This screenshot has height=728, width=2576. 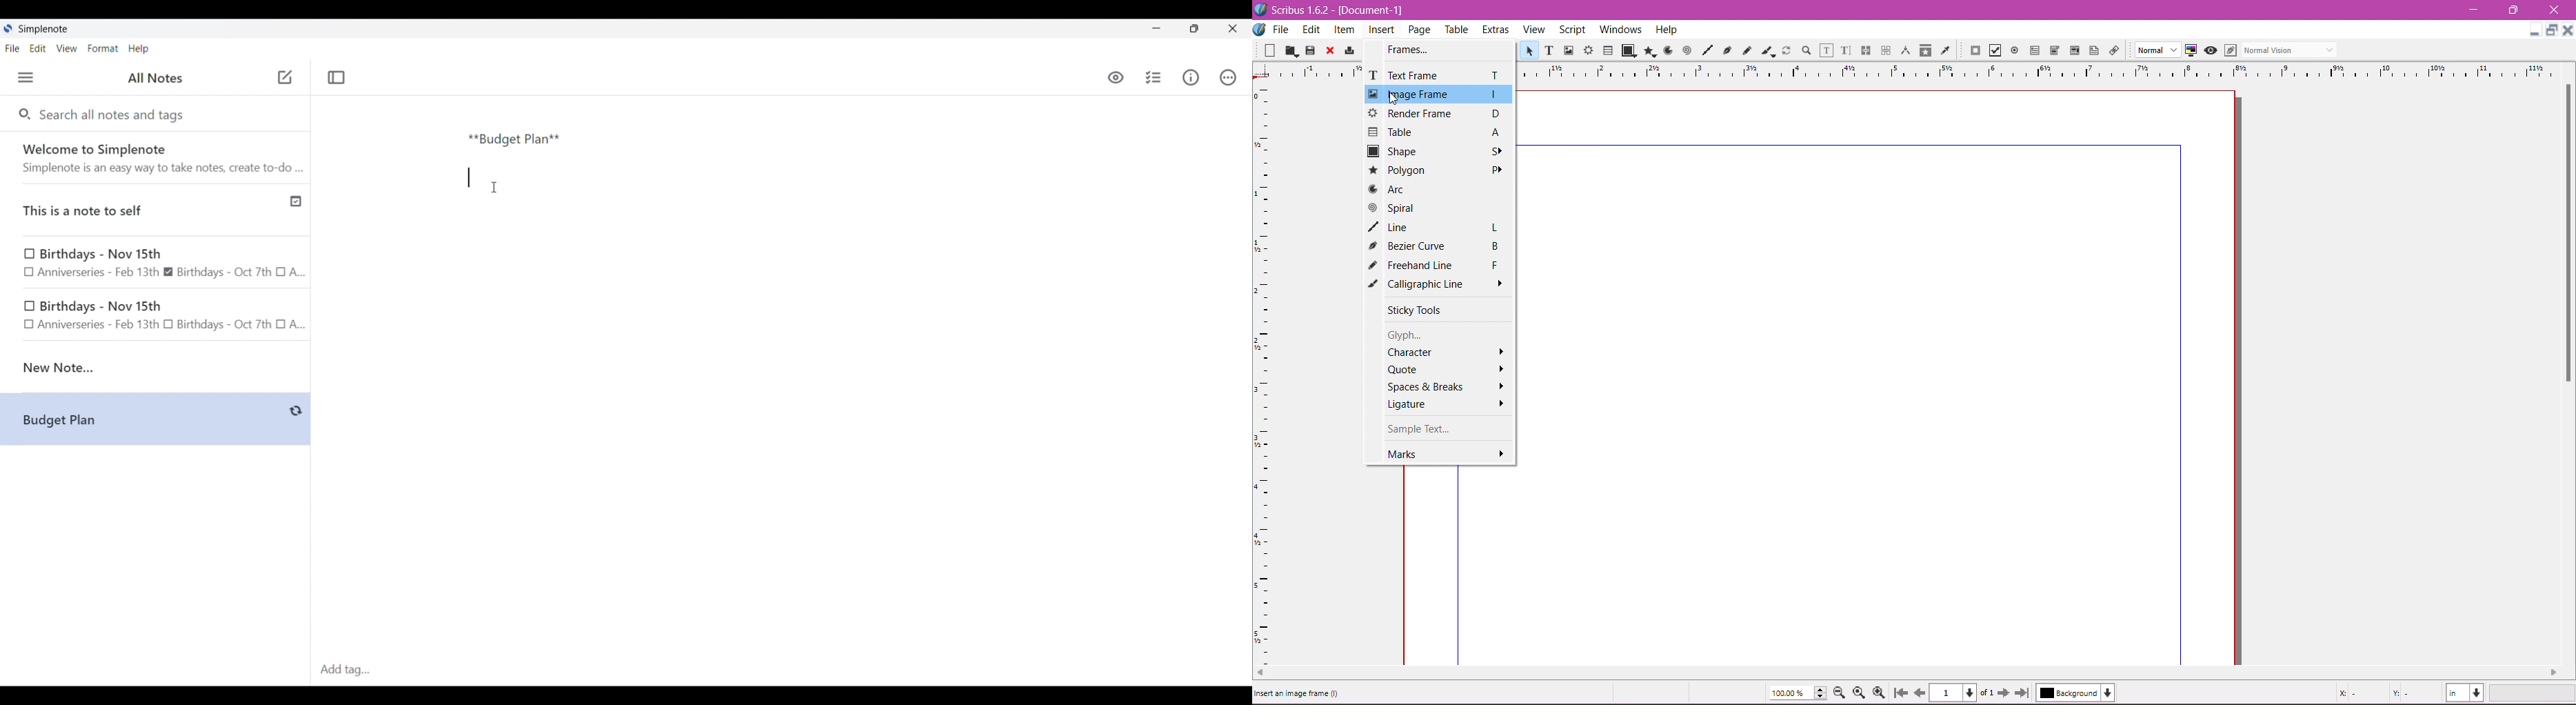 What do you see at coordinates (2113, 51) in the screenshot?
I see `Link Annotations` at bounding box center [2113, 51].